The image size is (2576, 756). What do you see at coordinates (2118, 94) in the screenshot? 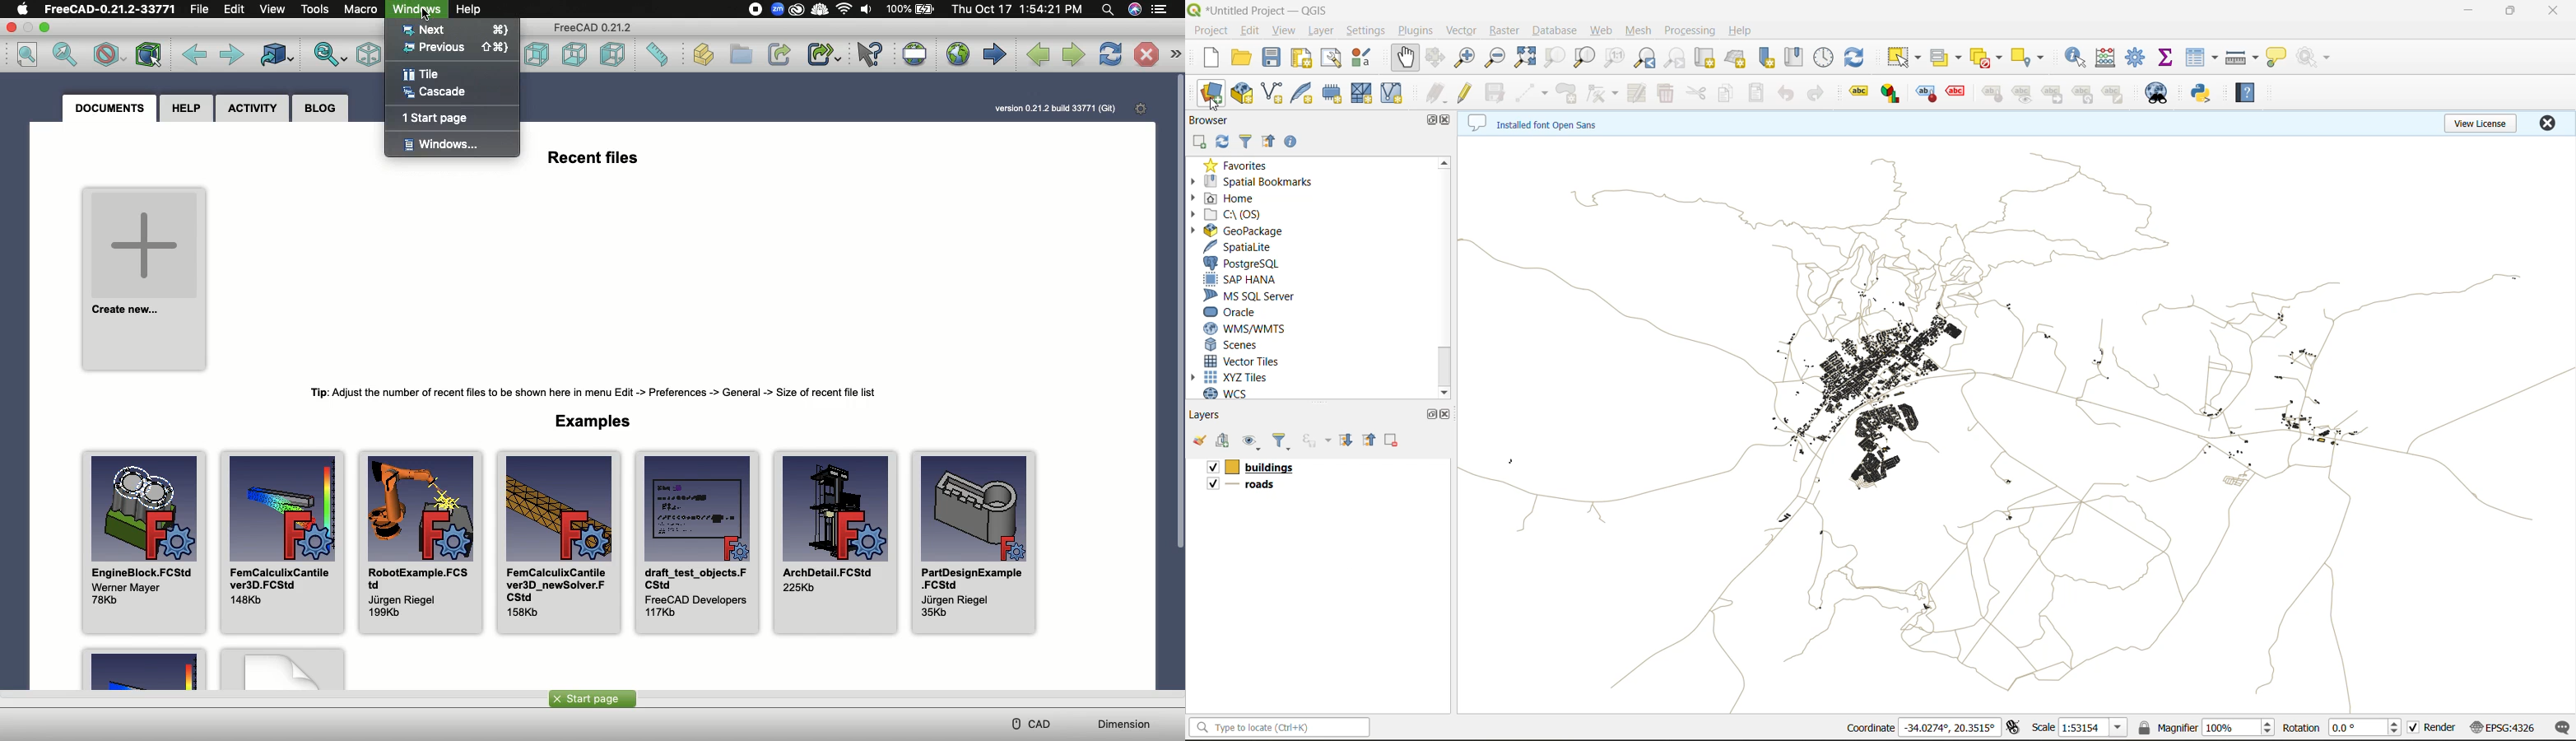
I see `label tool` at bounding box center [2118, 94].